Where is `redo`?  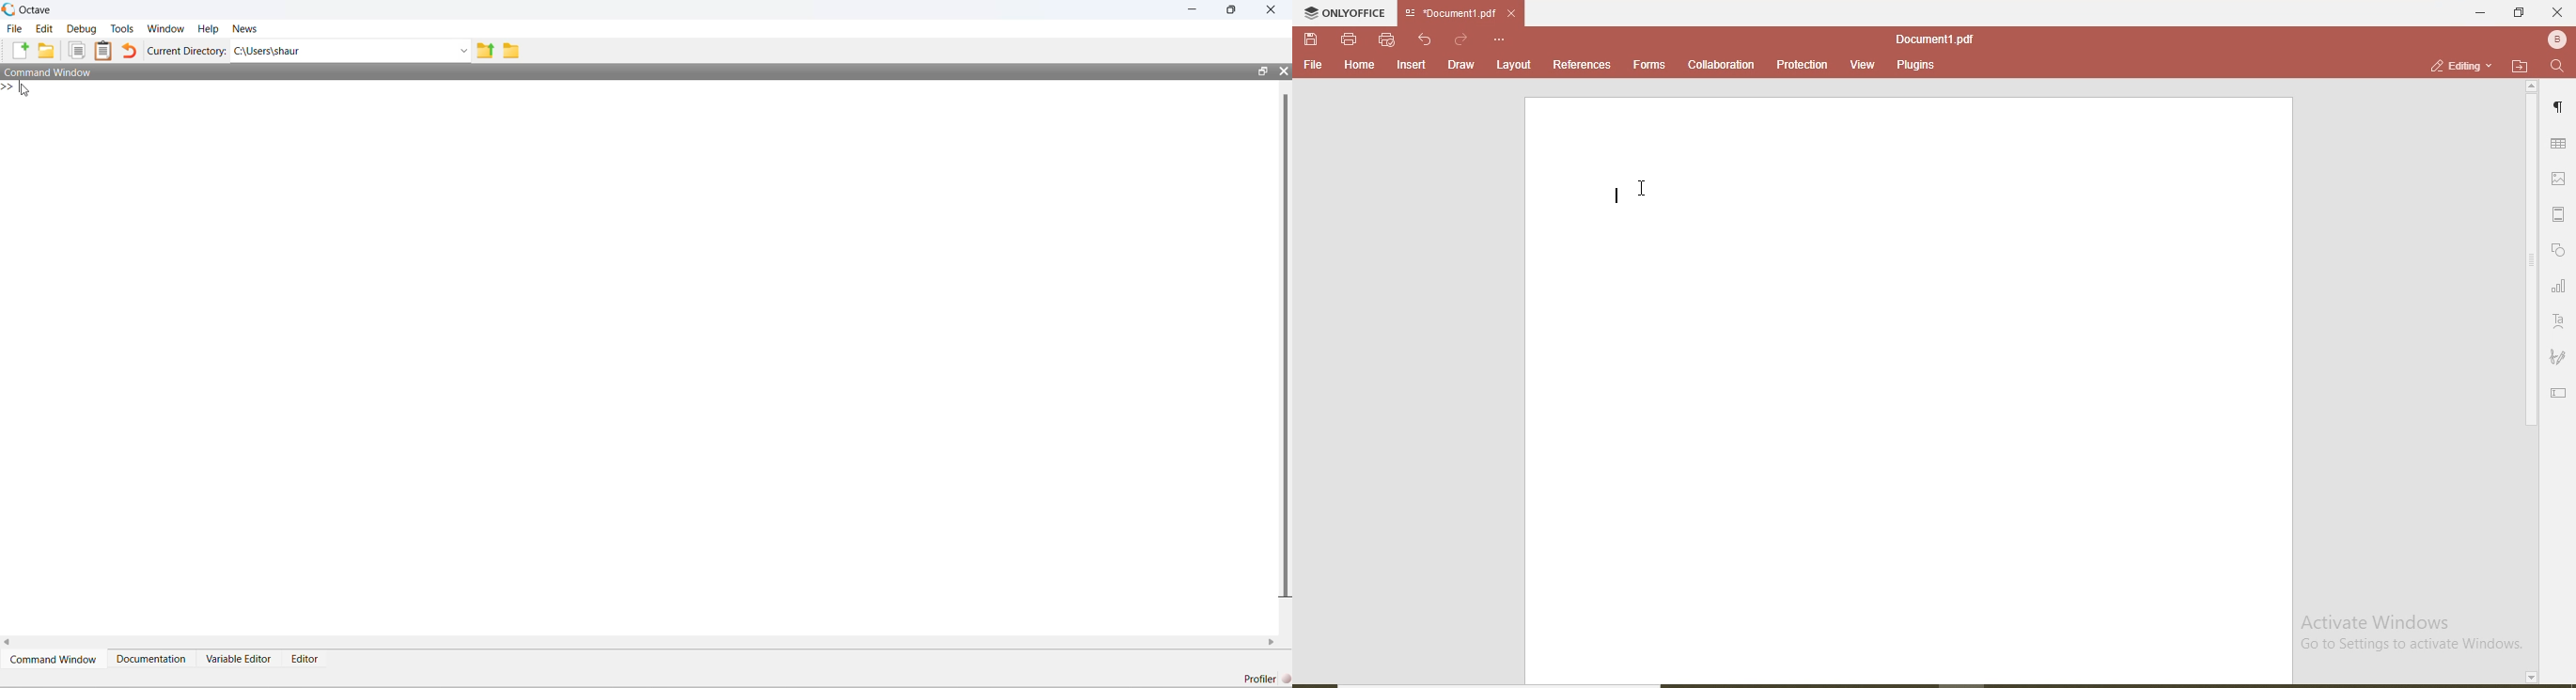 redo is located at coordinates (1462, 39).